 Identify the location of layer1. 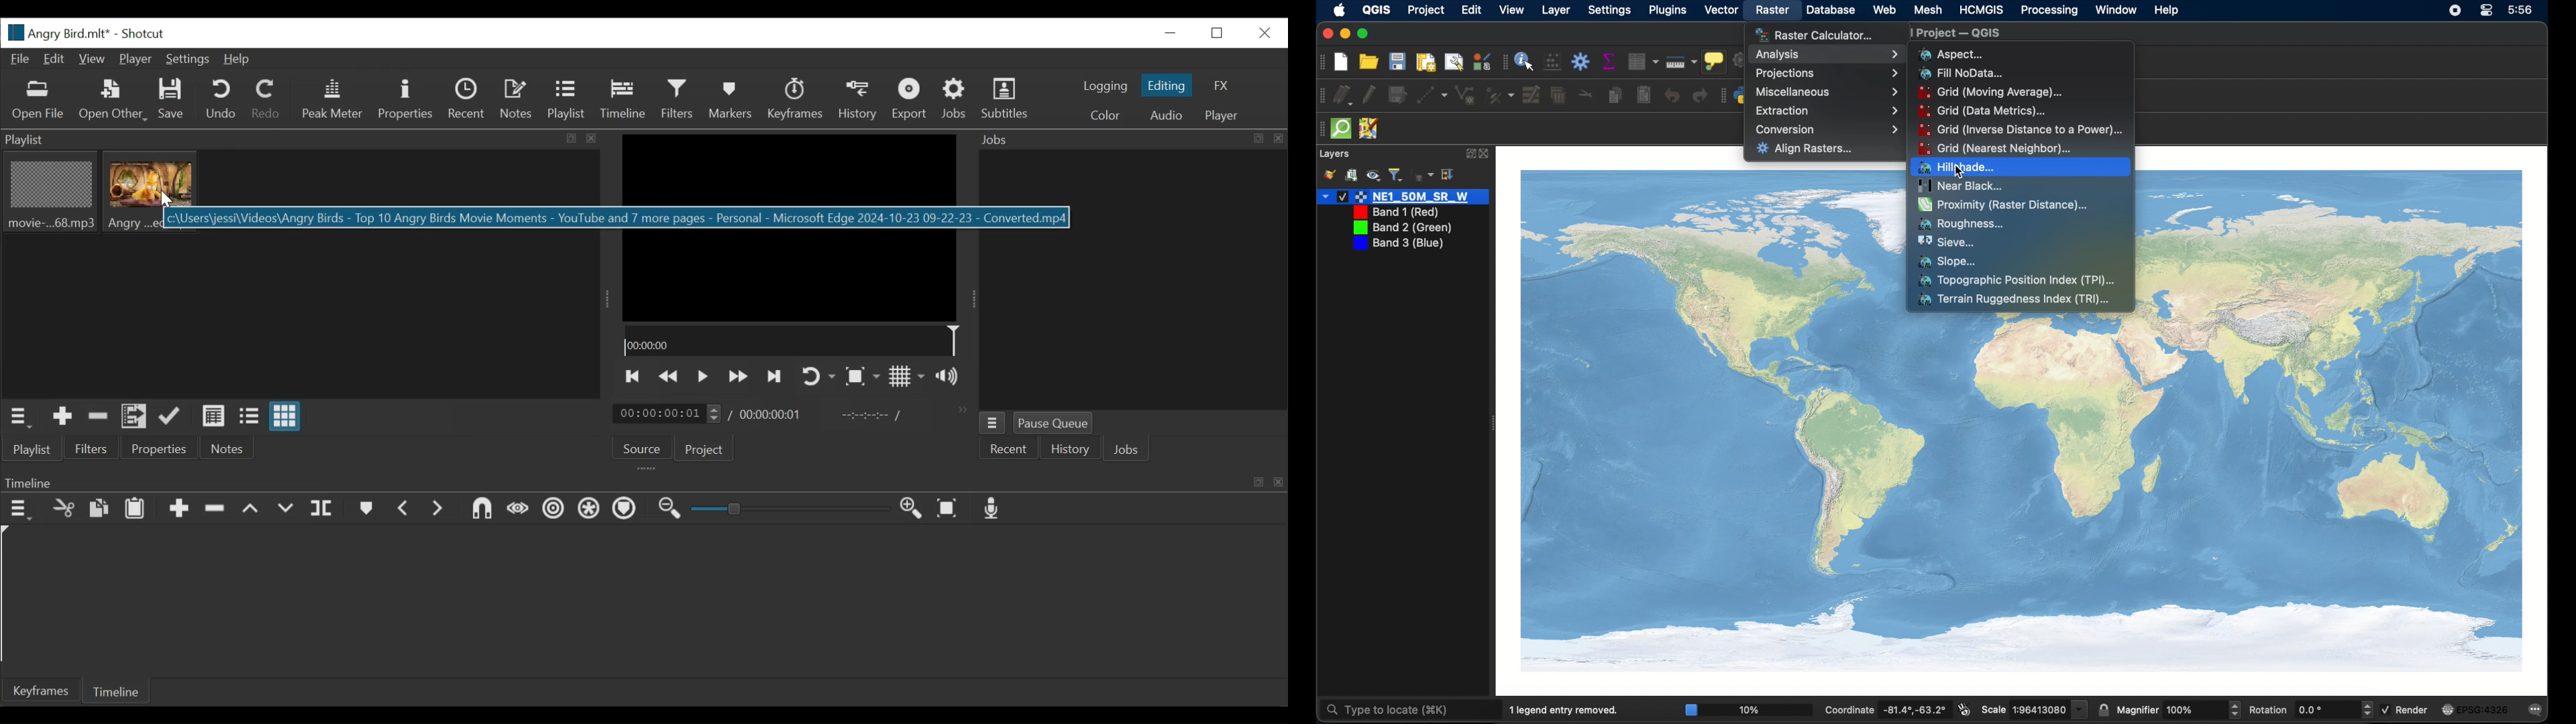
(1403, 197).